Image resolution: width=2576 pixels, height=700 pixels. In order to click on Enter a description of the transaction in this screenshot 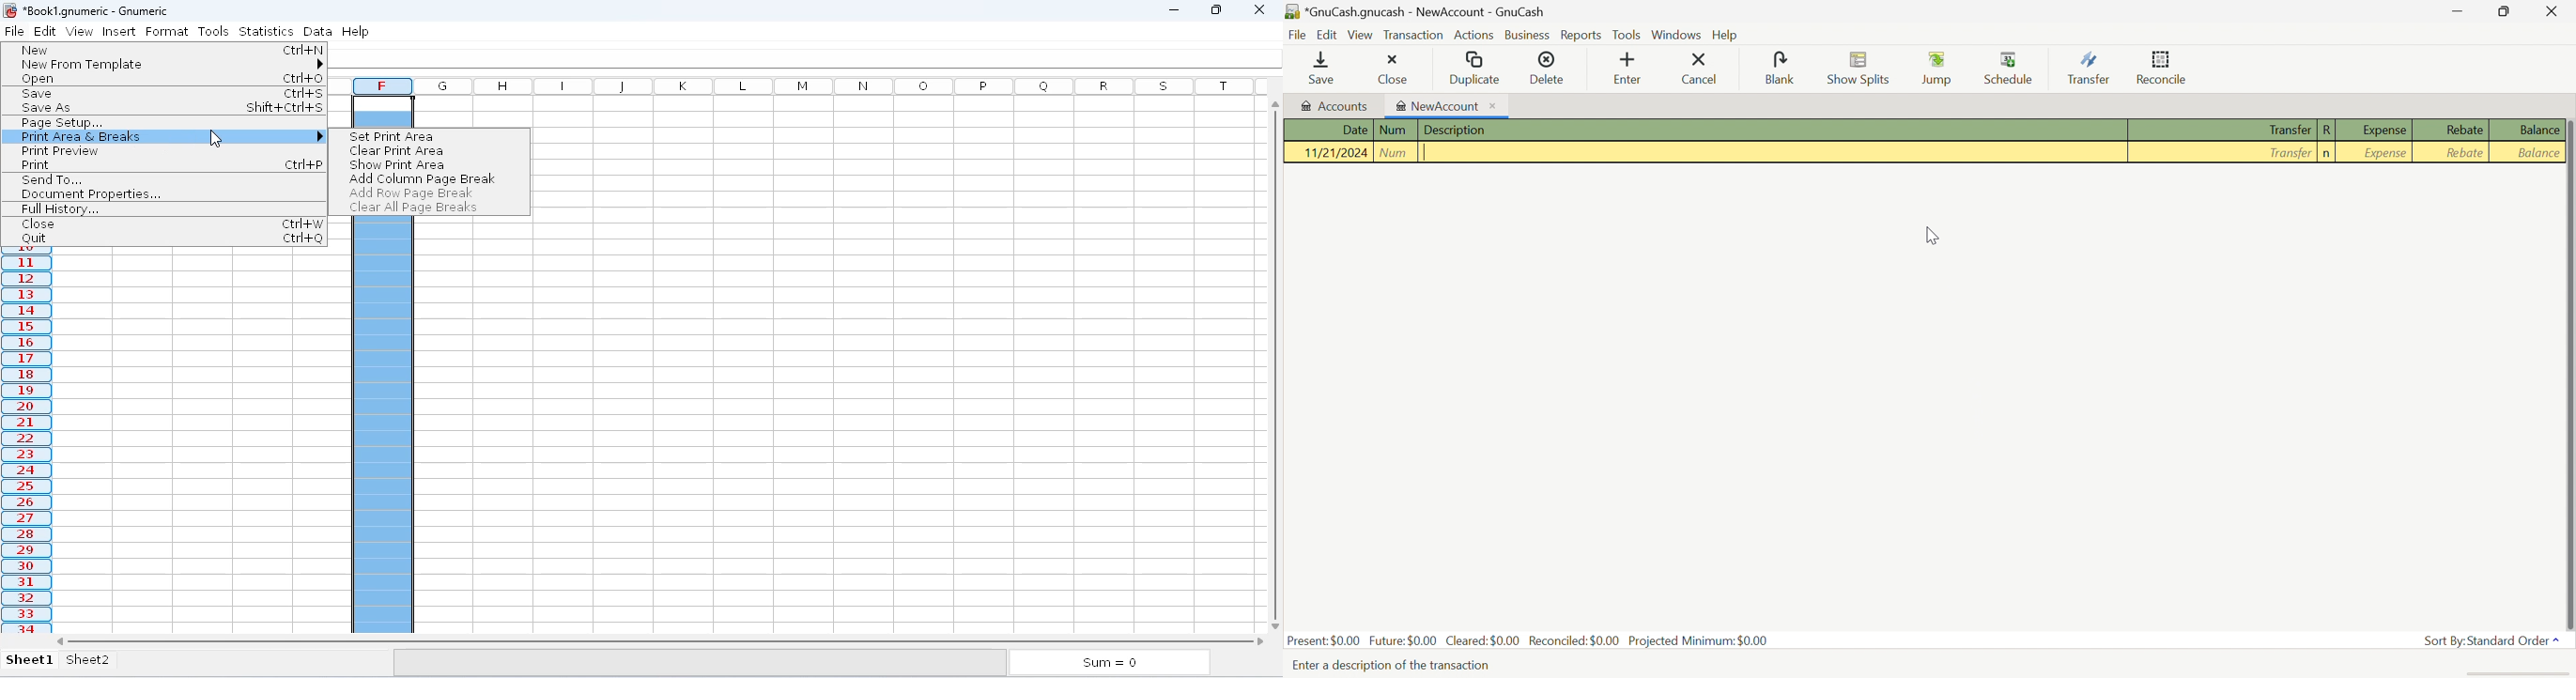, I will do `click(1391, 665)`.